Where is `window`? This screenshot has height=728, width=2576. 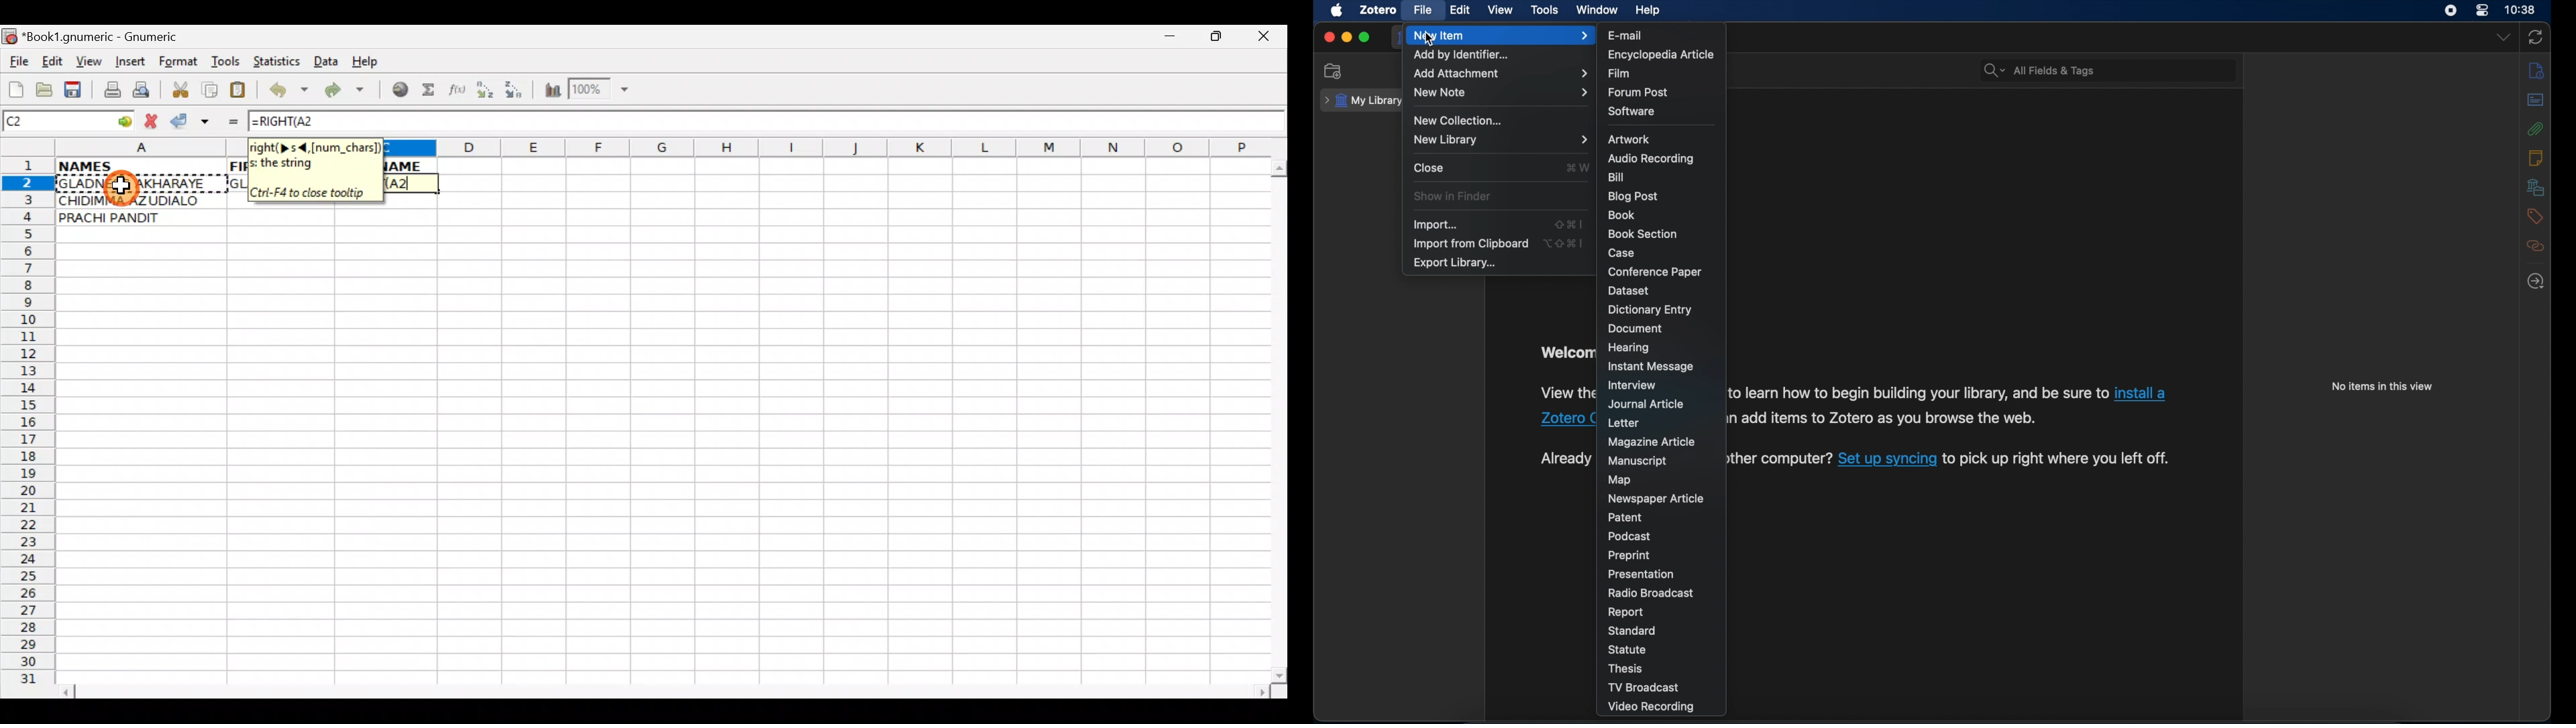
window is located at coordinates (1597, 9).